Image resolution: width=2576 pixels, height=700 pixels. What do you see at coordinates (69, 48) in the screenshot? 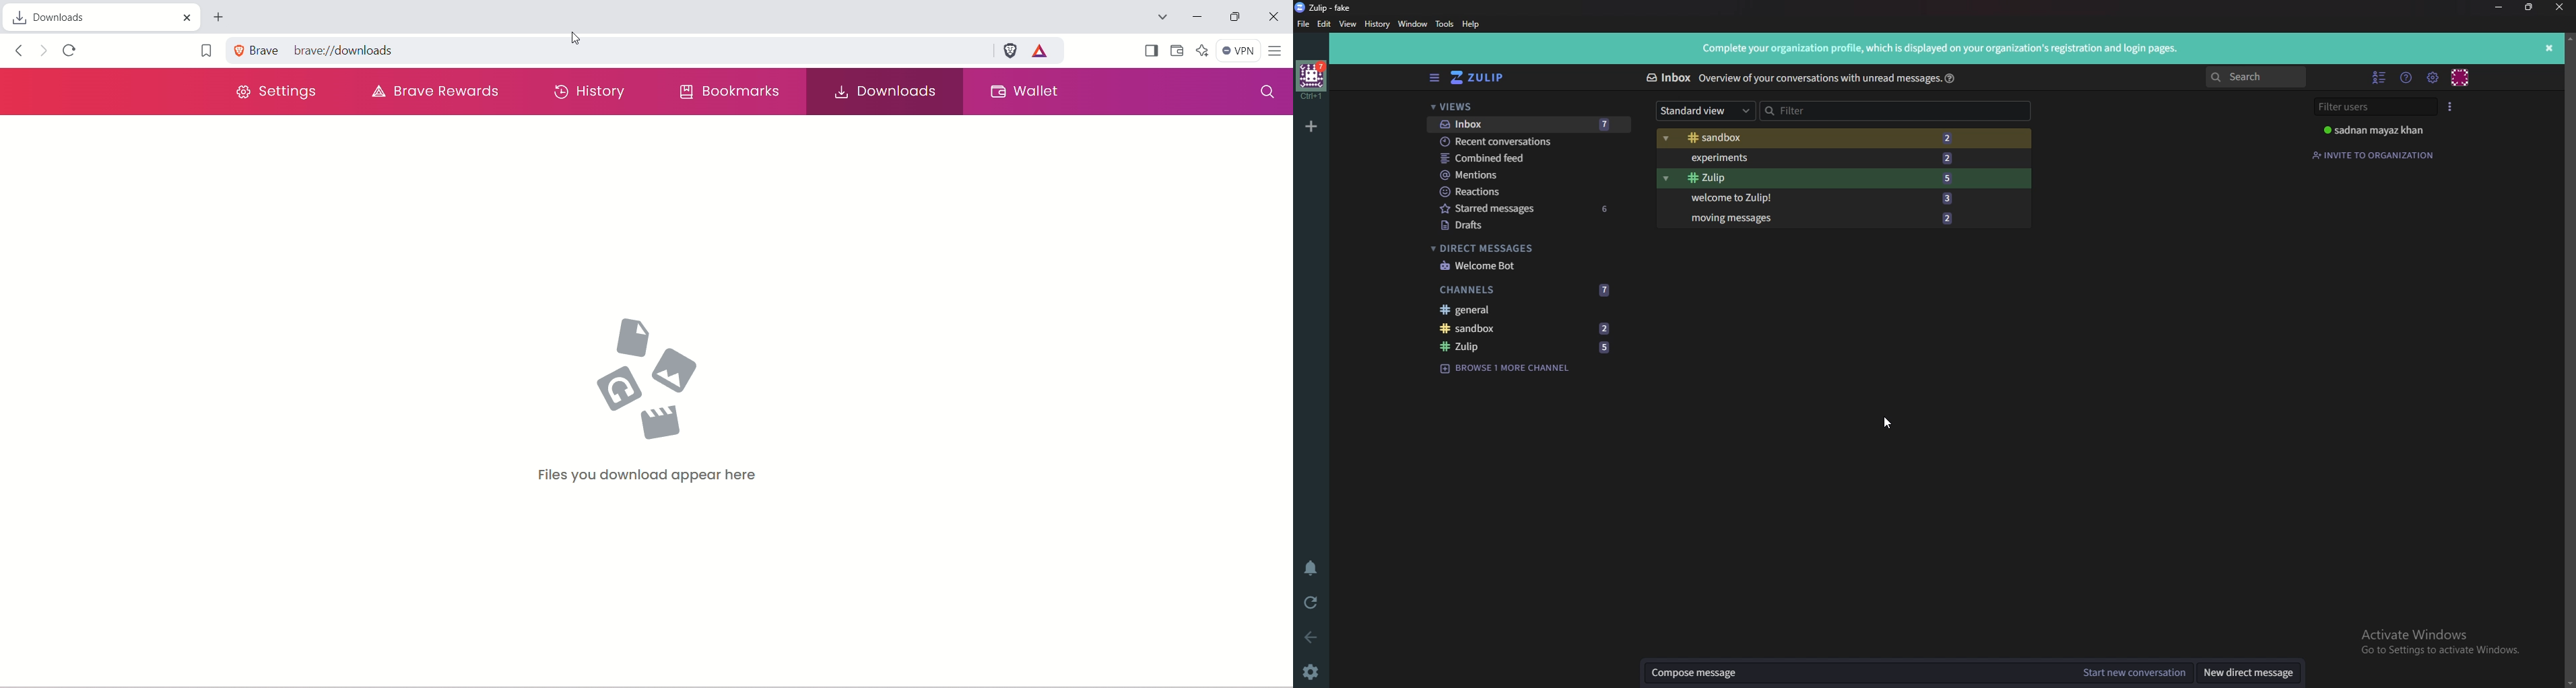
I see `reload` at bounding box center [69, 48].